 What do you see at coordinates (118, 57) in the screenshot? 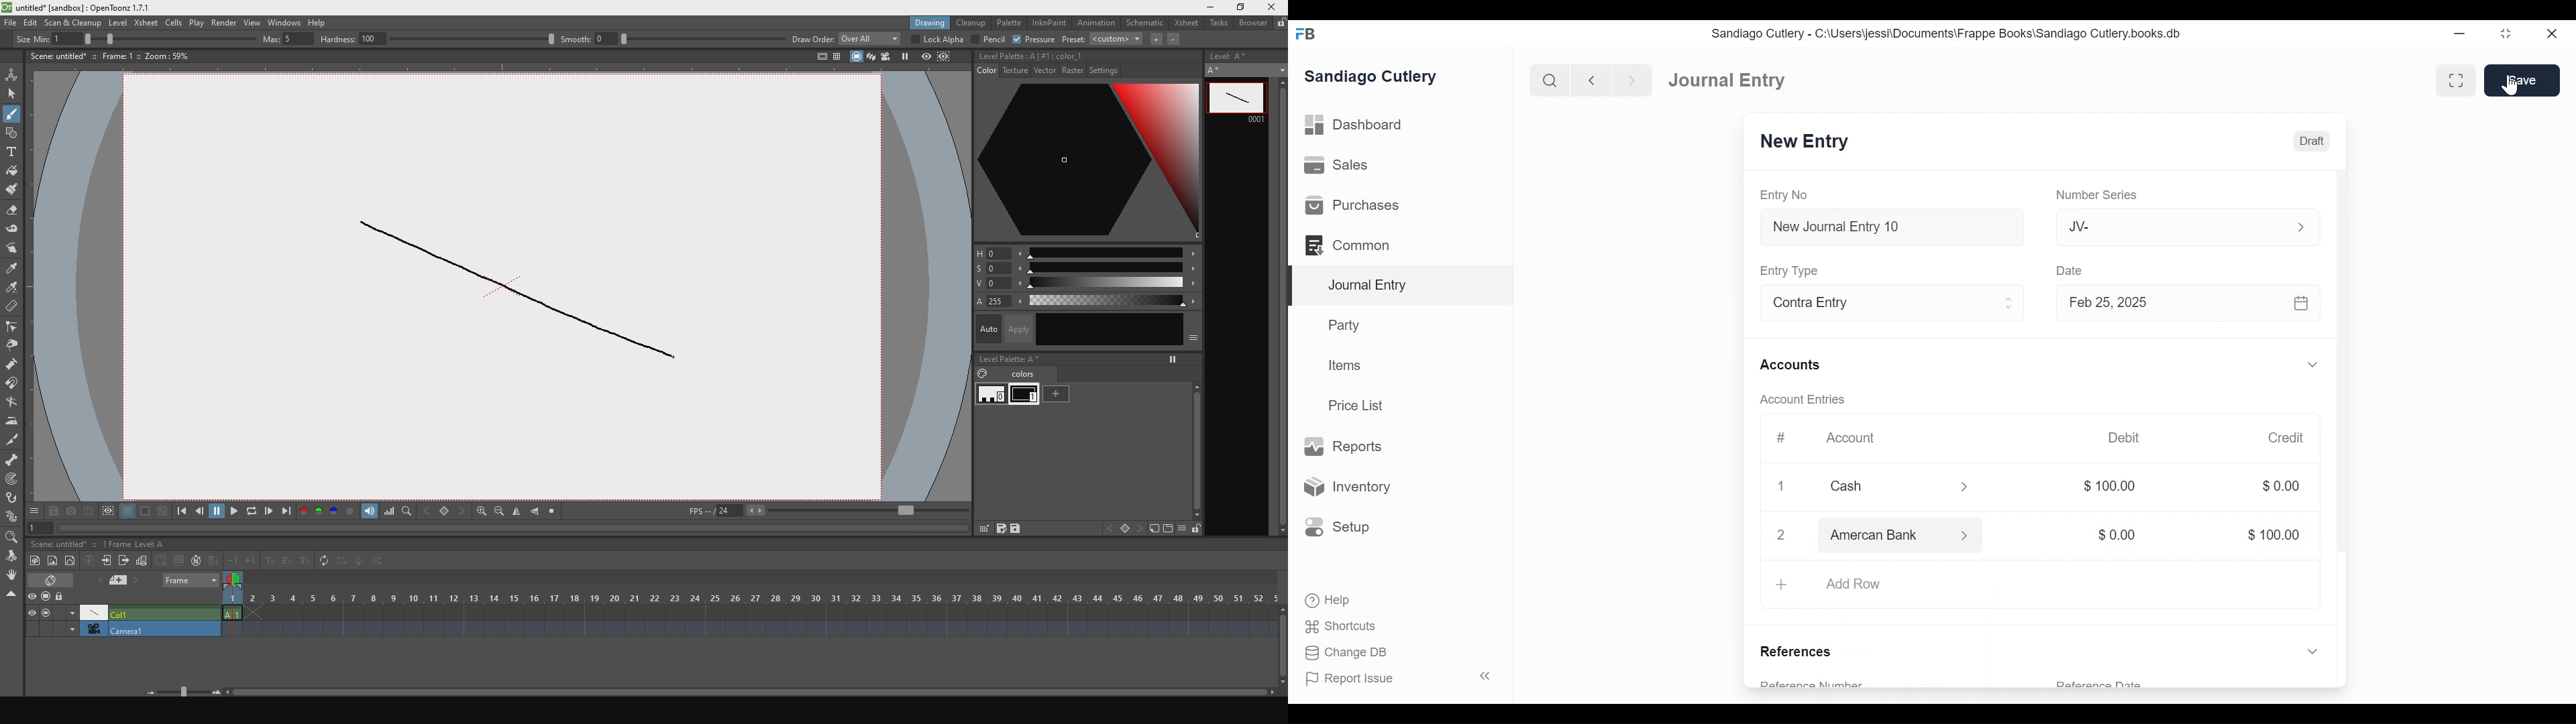
I see `scene details` at bounding box center [118, 57].